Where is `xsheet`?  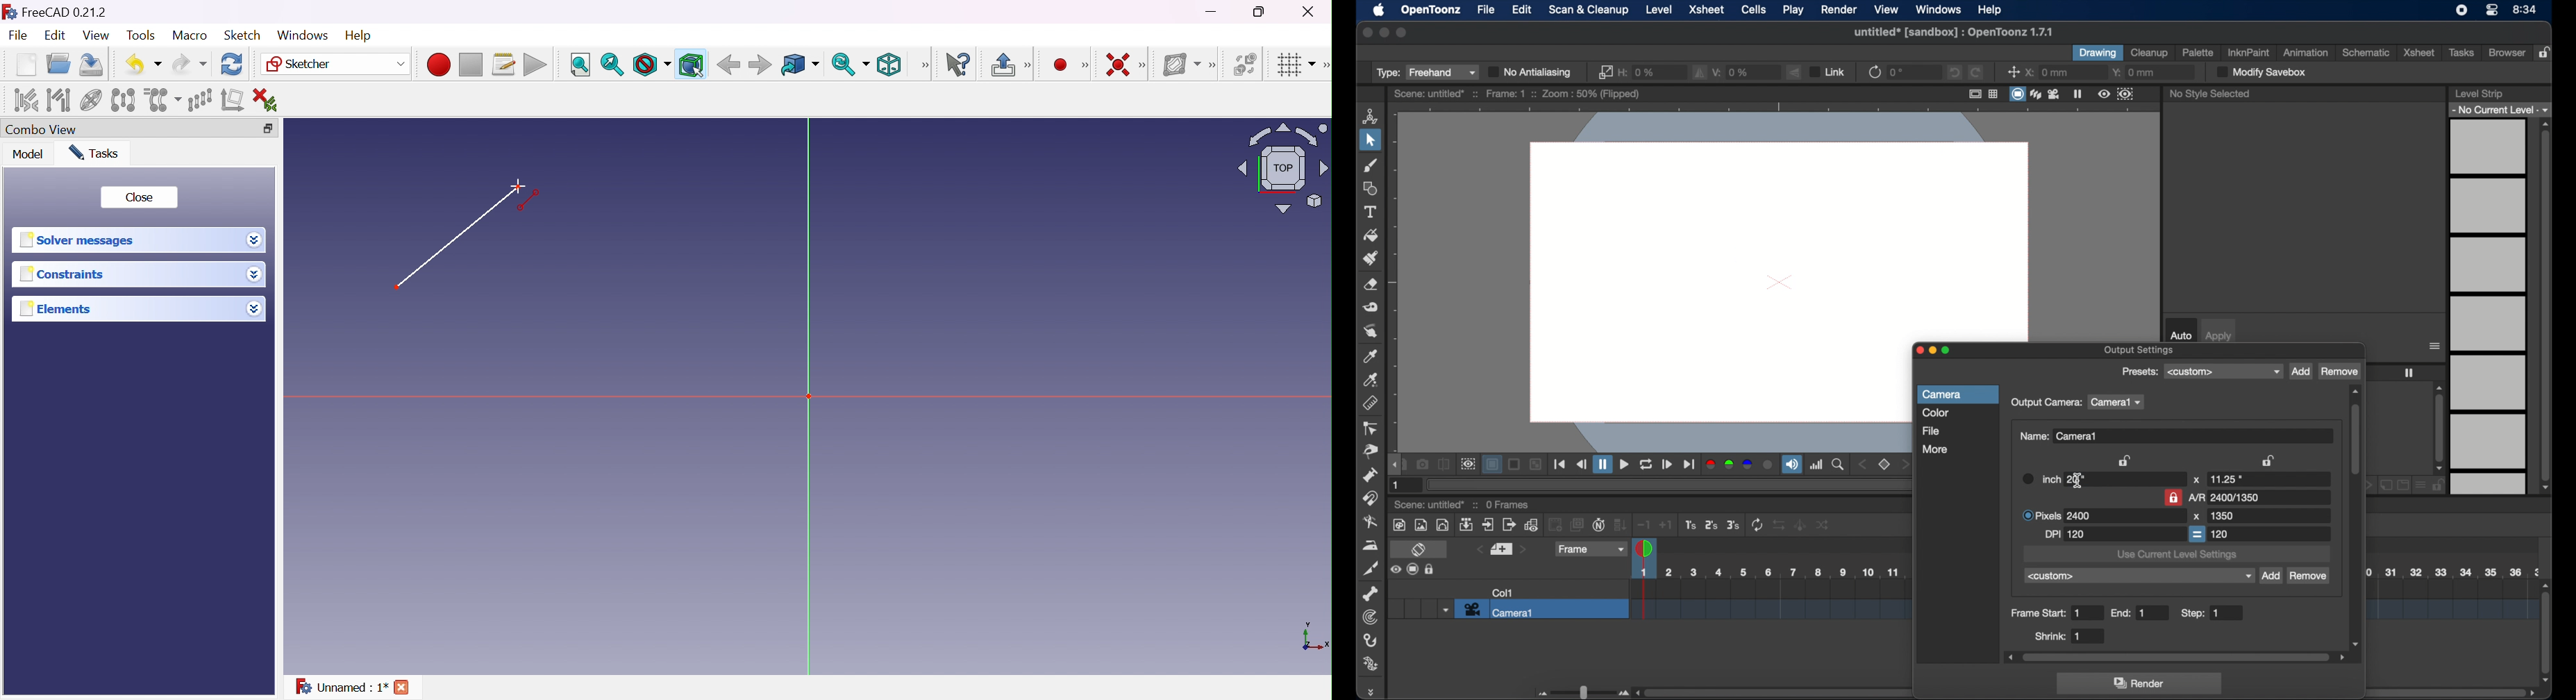
xsheet is located at coordinates (2419, 52).